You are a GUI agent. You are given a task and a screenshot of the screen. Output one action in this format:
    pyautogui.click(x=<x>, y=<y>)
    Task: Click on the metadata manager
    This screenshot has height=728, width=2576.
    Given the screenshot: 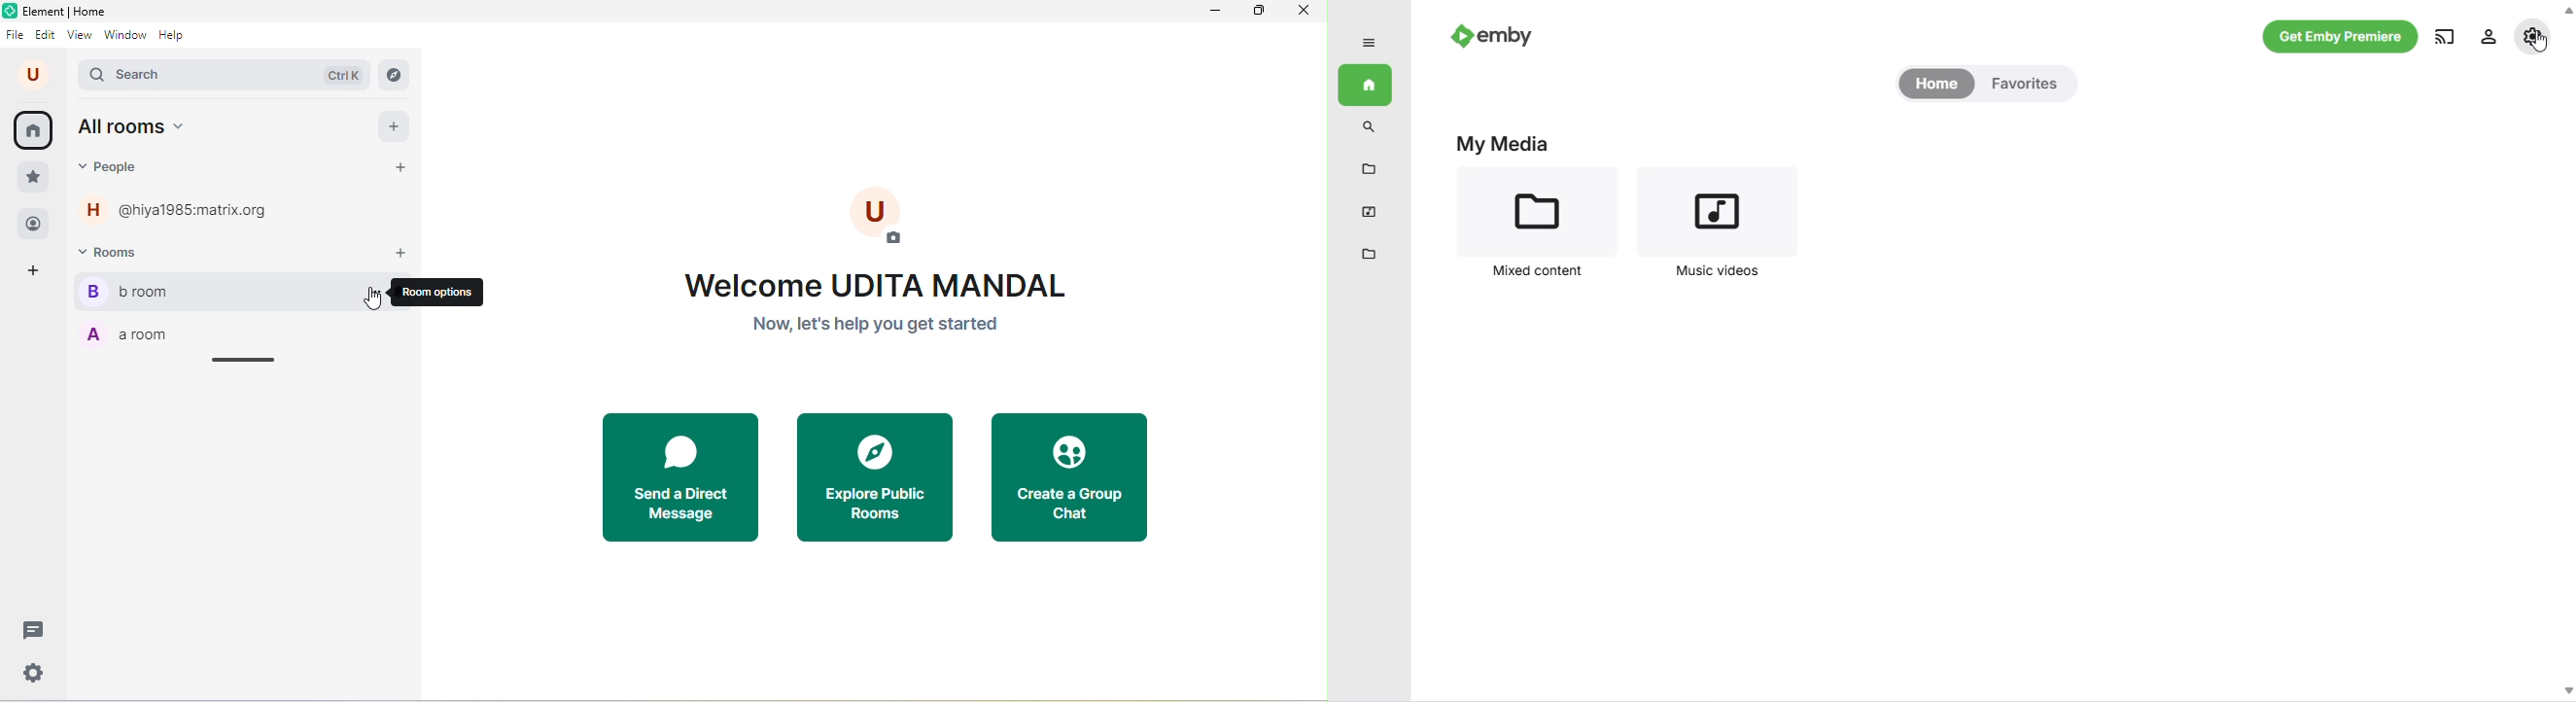 What is the action you would take?
    pyautogui.click(x=1370, y=169)
    